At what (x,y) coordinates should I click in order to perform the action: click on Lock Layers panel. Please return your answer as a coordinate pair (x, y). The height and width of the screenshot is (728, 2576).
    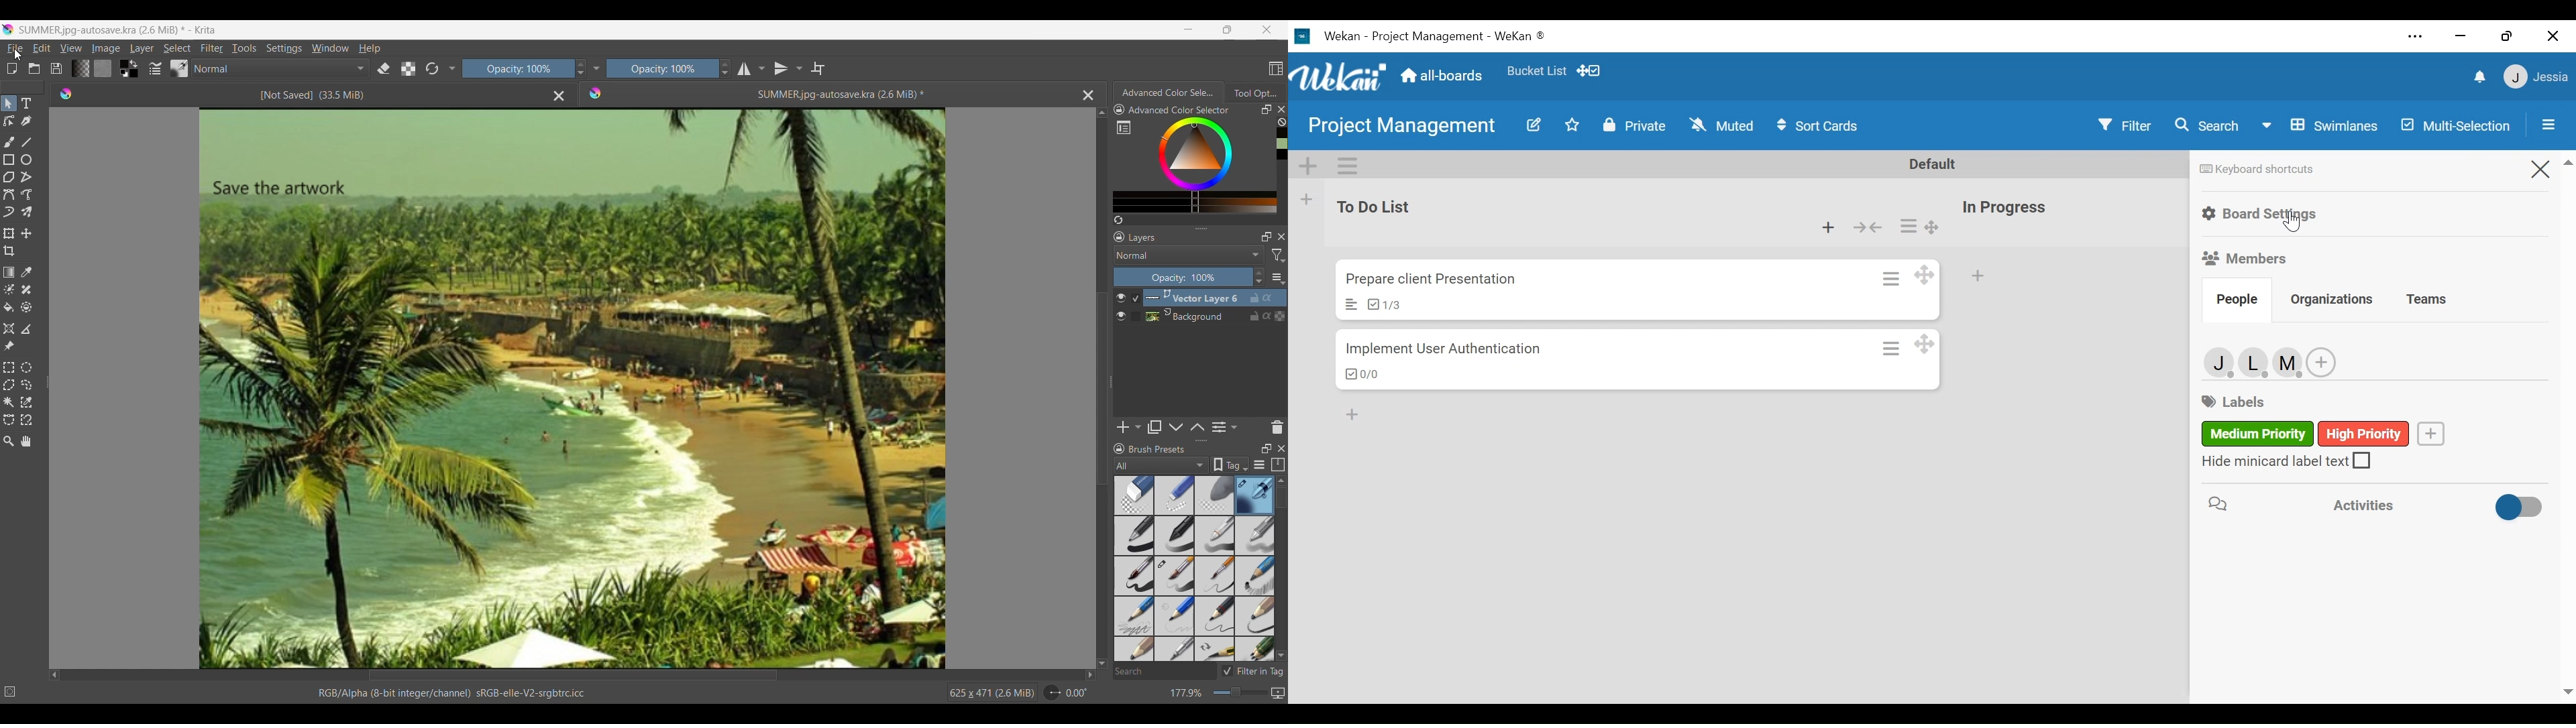
    Looking at the image, I should click on (1120, 237).